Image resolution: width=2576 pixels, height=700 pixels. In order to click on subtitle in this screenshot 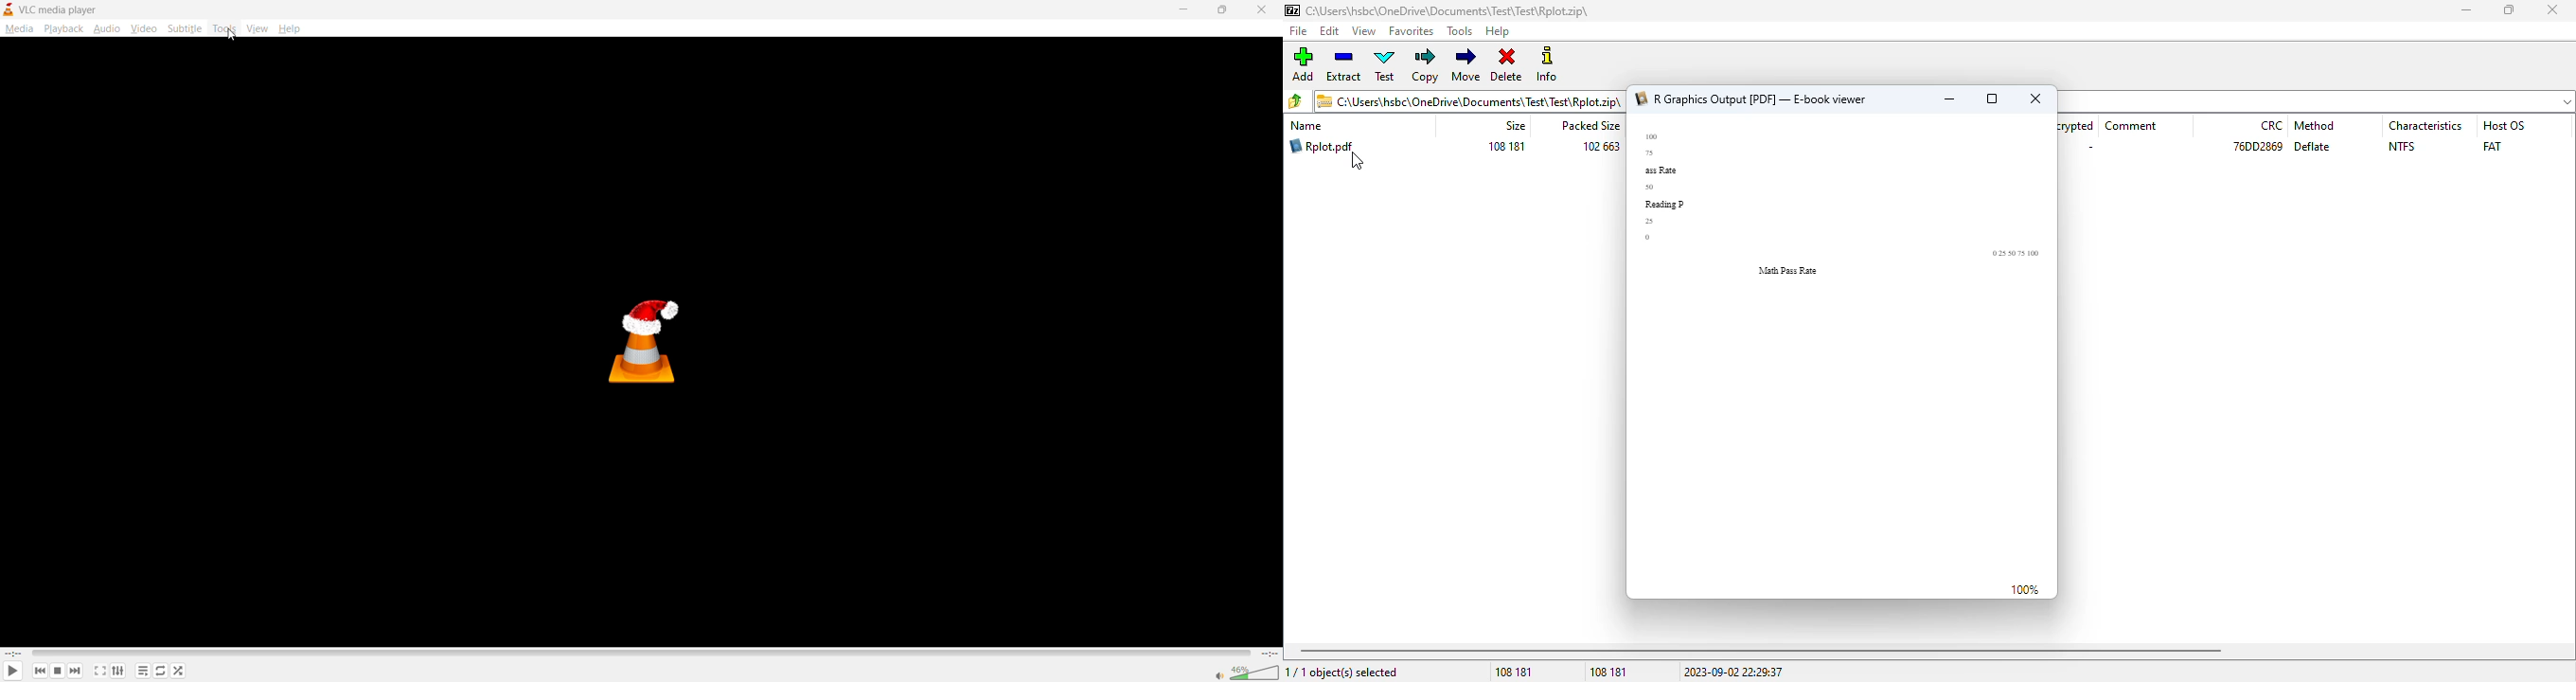, I will do `click(184, 29)`.